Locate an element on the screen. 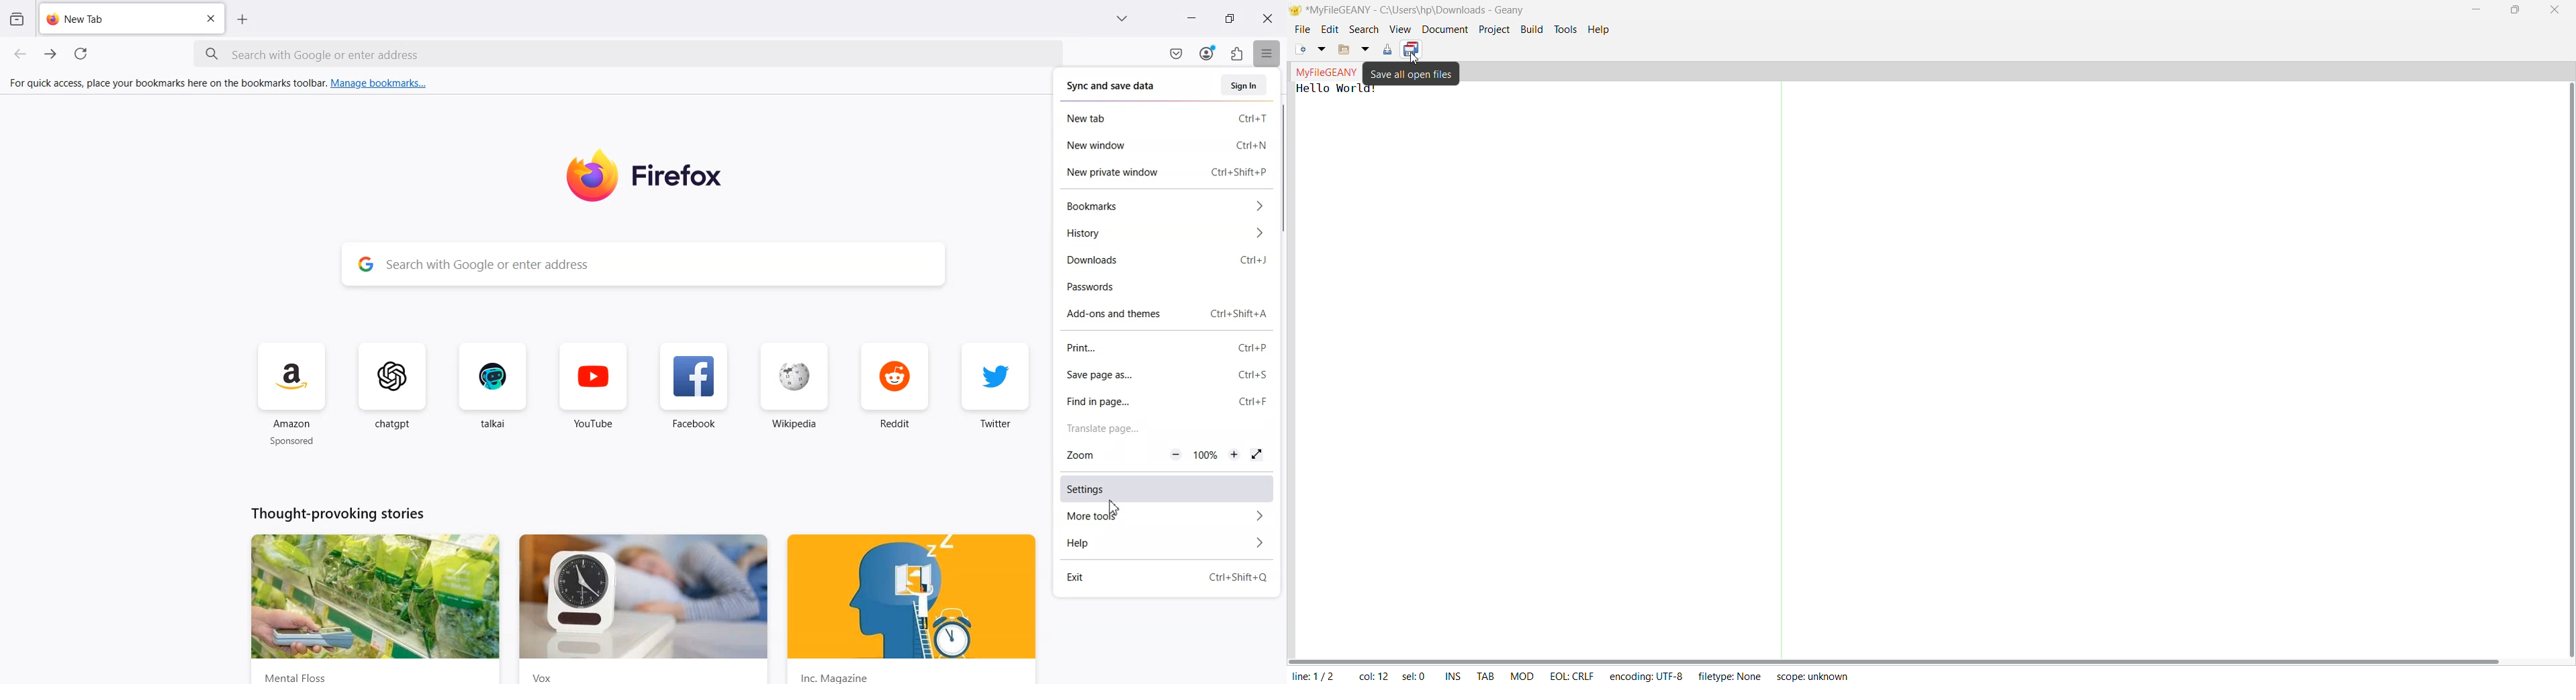 Image resolution: width=2576 pixels, height=700 pixels. Bookmarks > is located at coordinates (1162, 207).